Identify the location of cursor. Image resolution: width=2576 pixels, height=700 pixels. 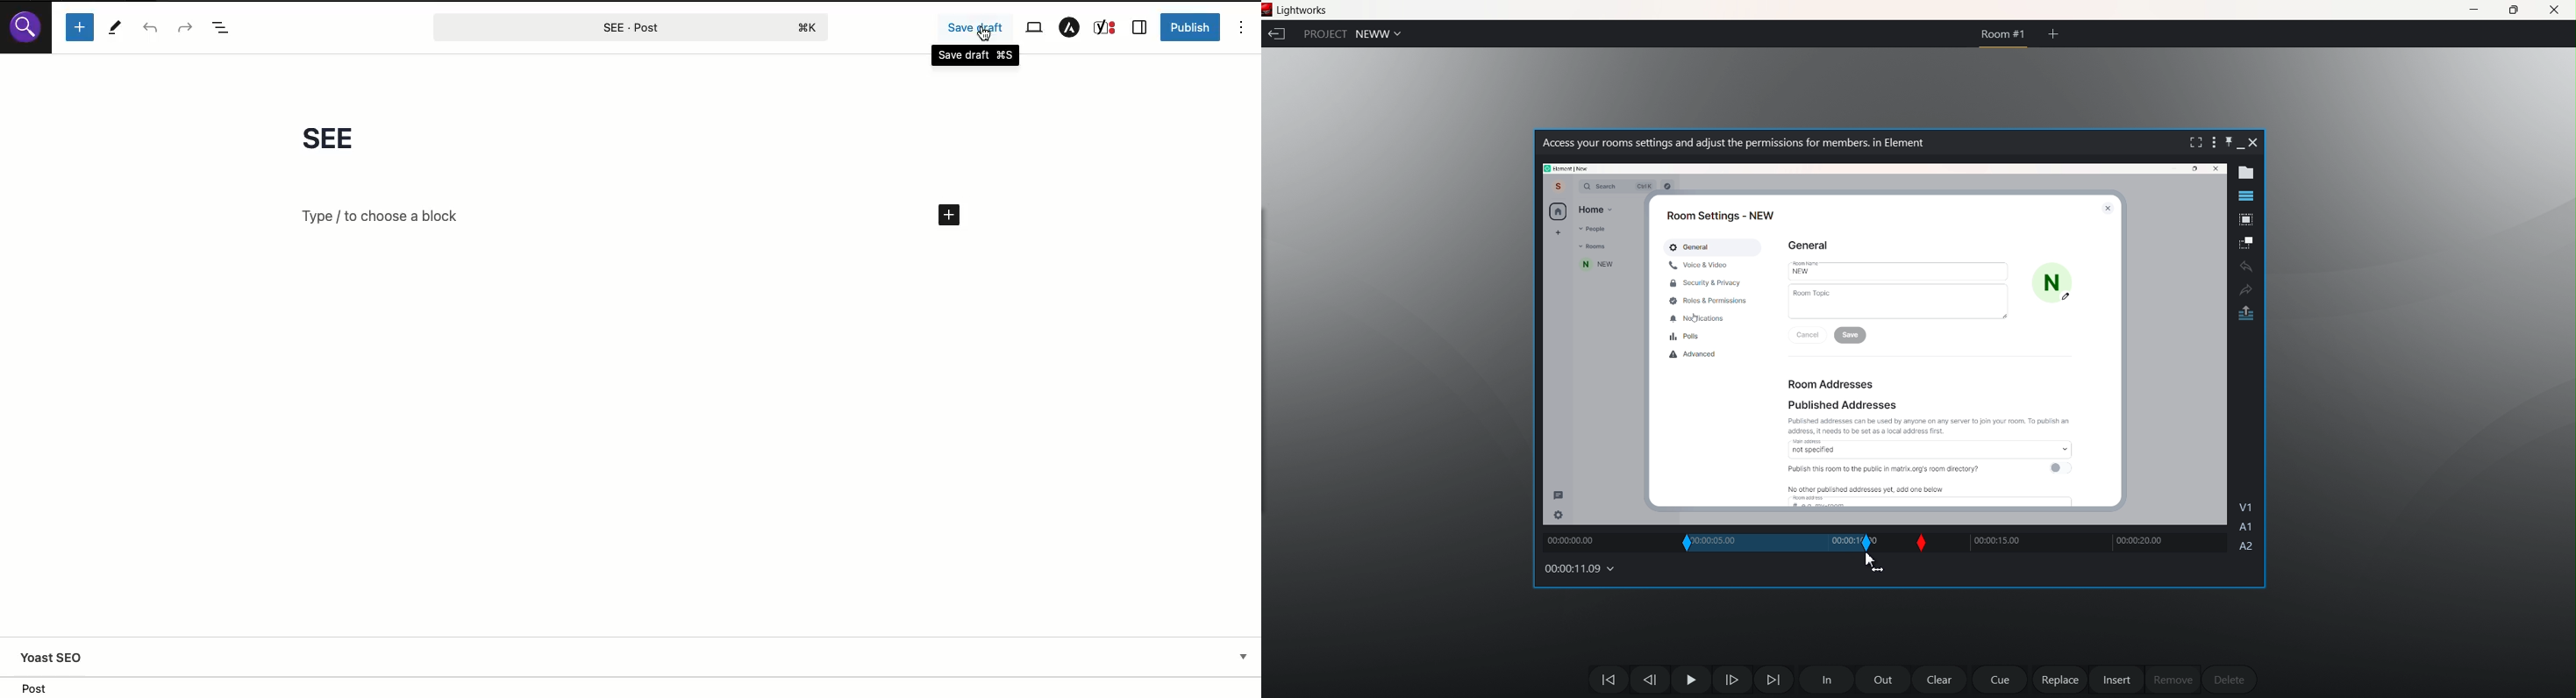
(981, 32).